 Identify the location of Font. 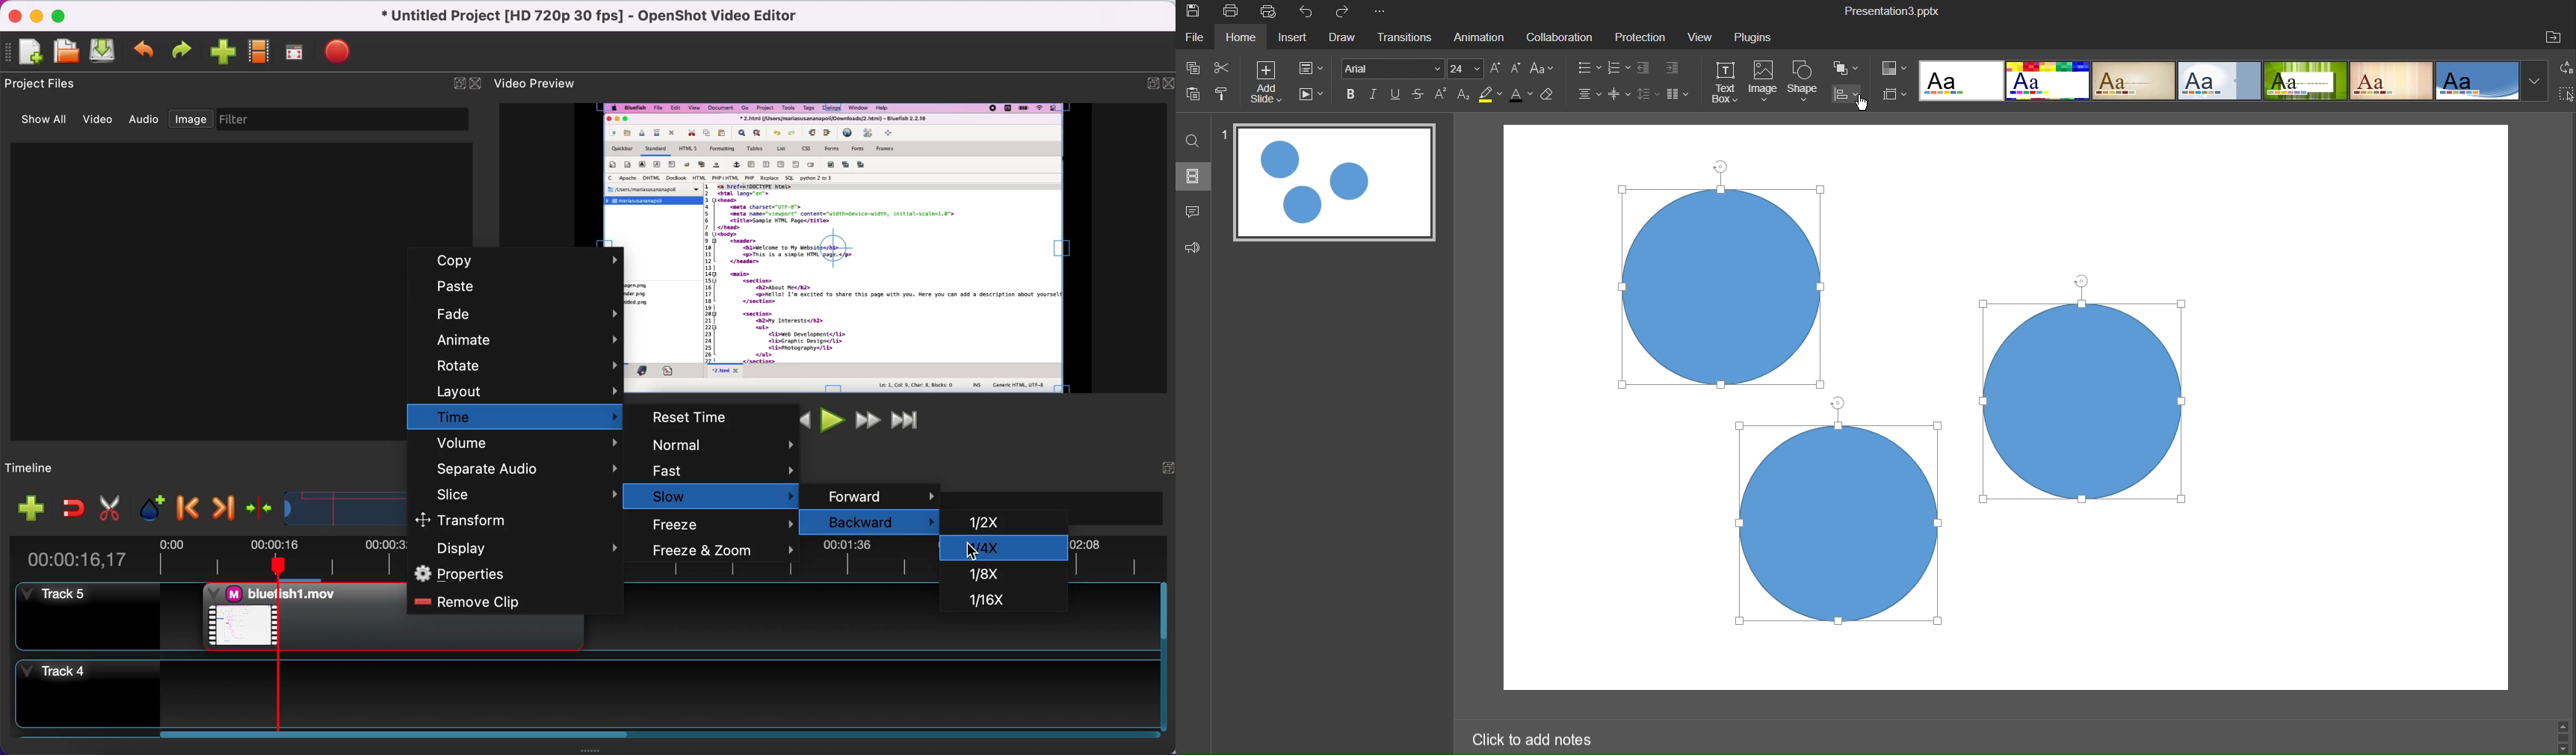
(1393, 68).